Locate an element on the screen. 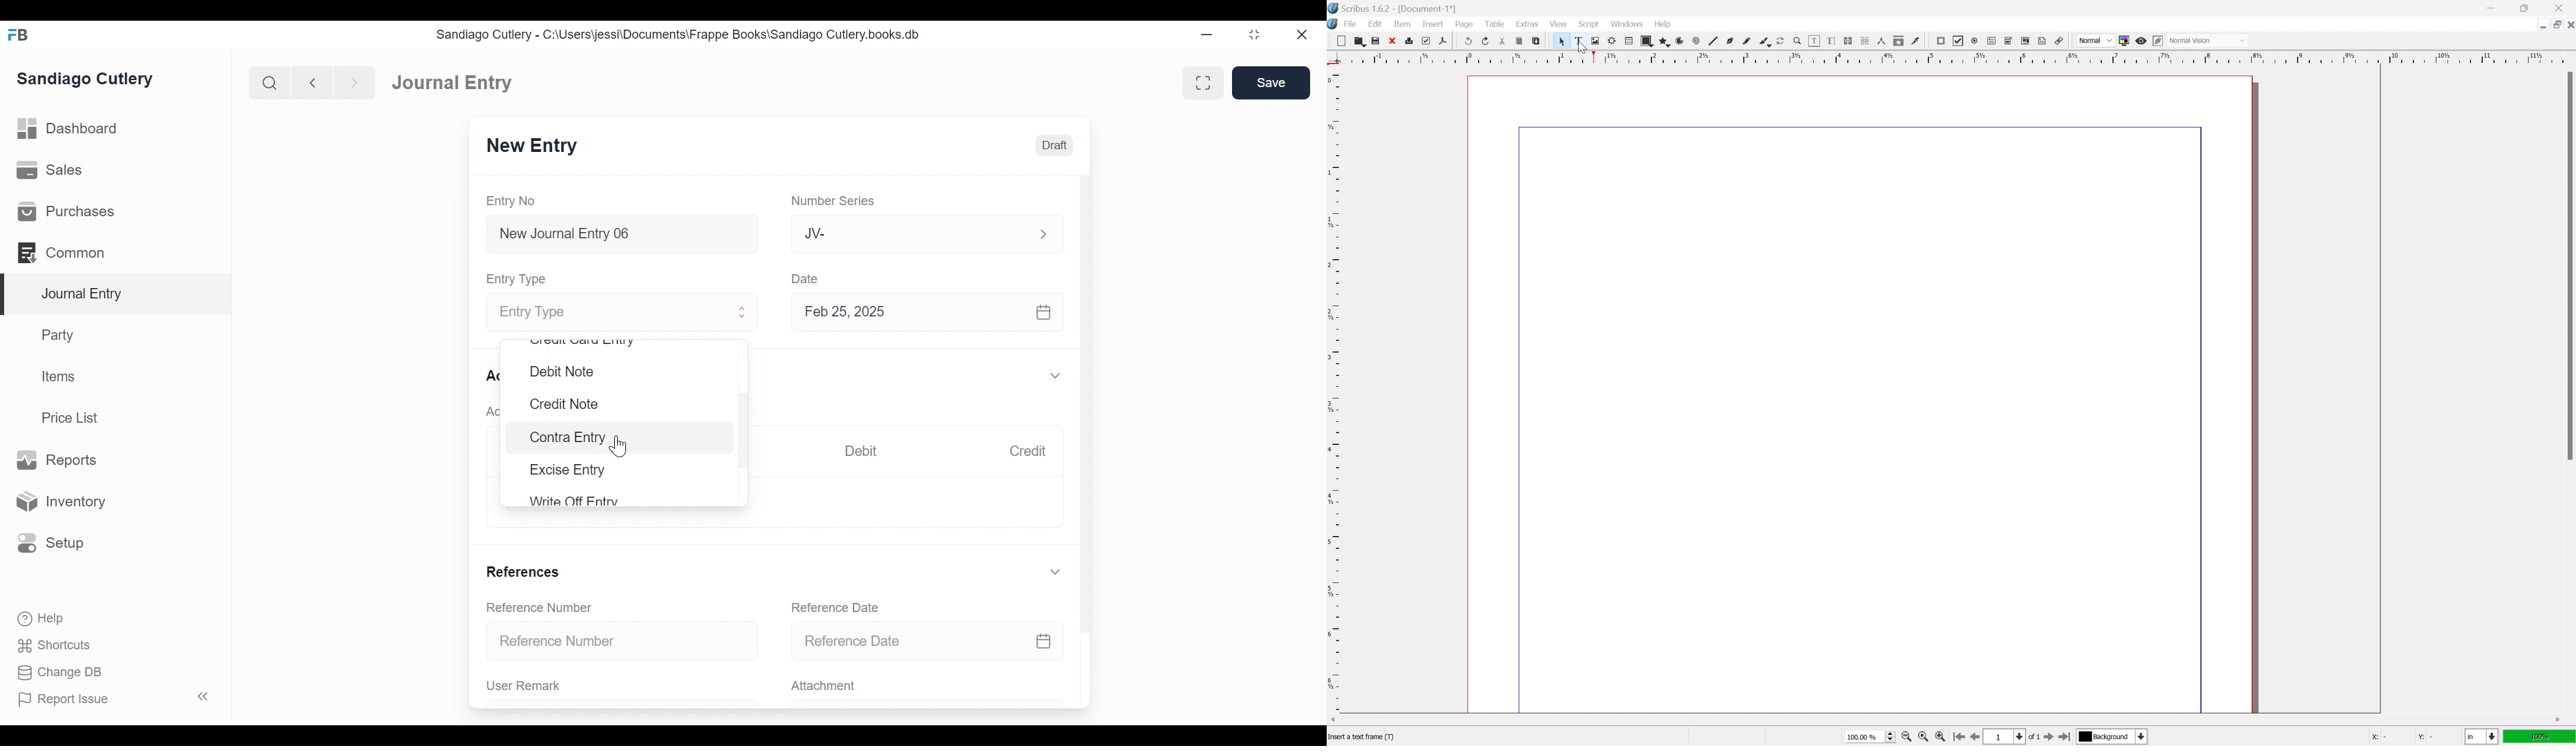  table is located at coordinates (1629, 41).